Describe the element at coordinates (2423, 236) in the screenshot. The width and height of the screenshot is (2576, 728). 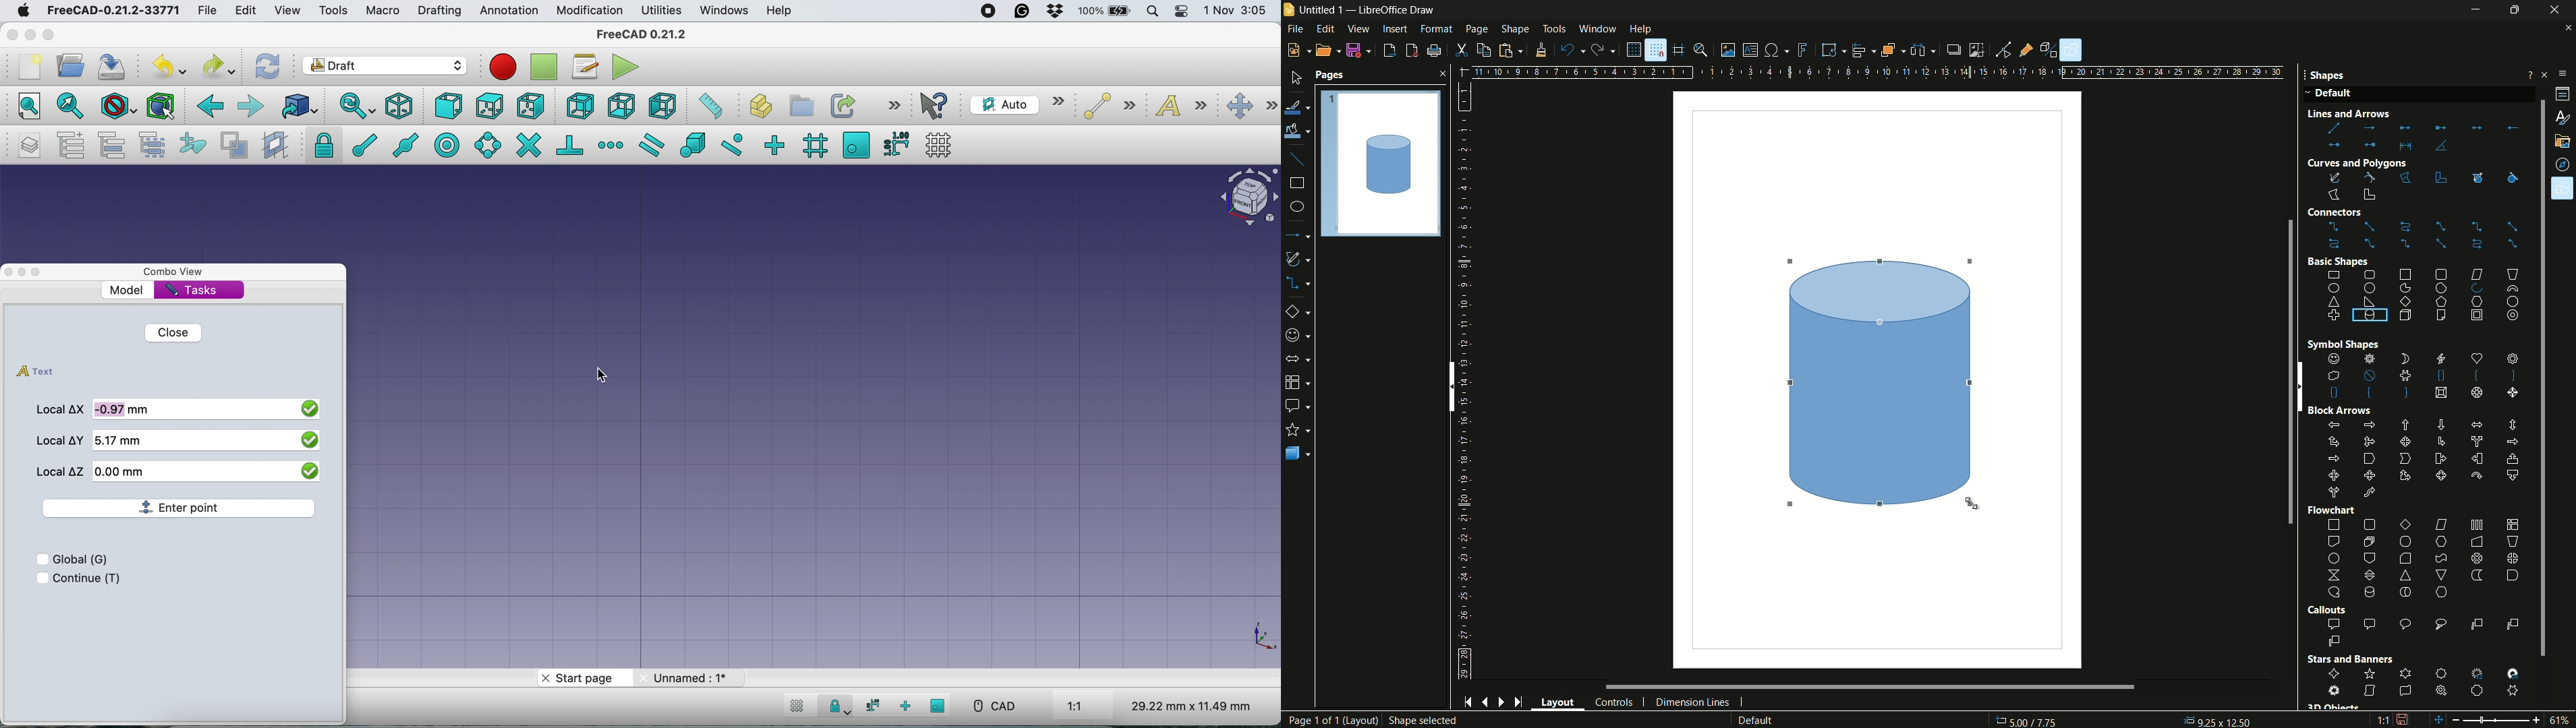
I see `connectors` at that location.